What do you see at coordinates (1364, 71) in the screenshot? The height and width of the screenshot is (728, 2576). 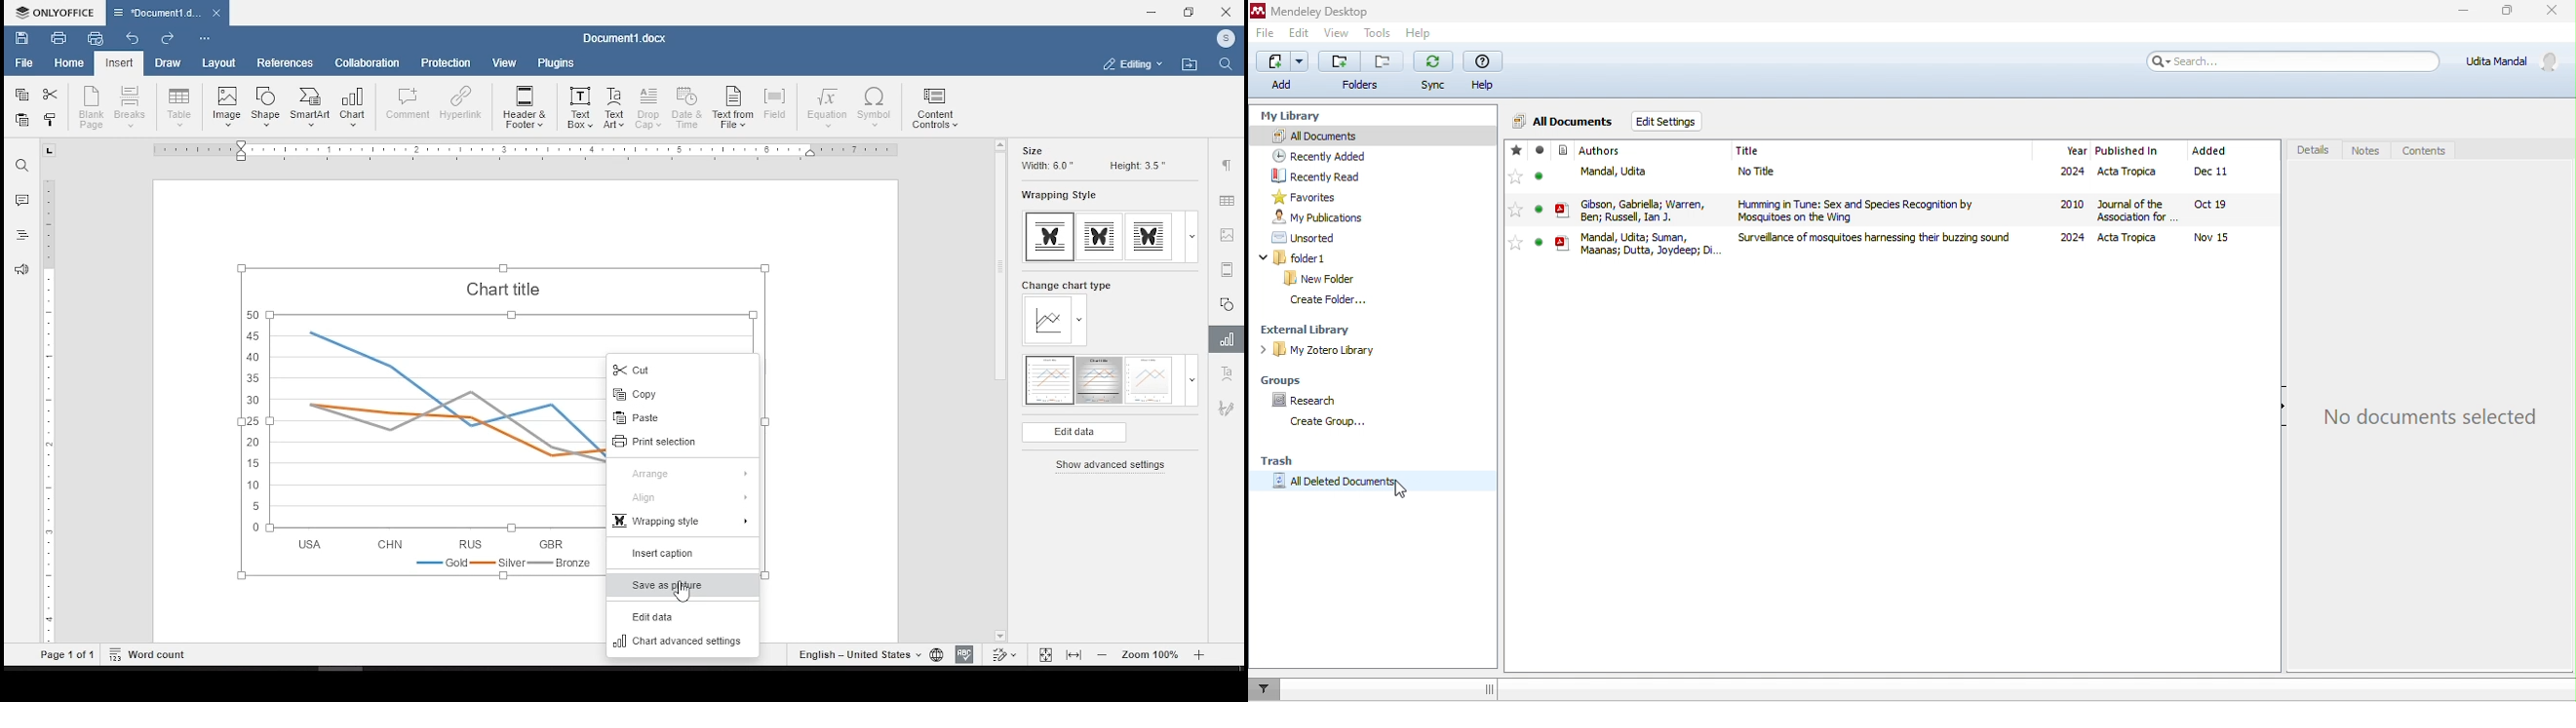 I see `folder` at bounding box center [1364, 71].